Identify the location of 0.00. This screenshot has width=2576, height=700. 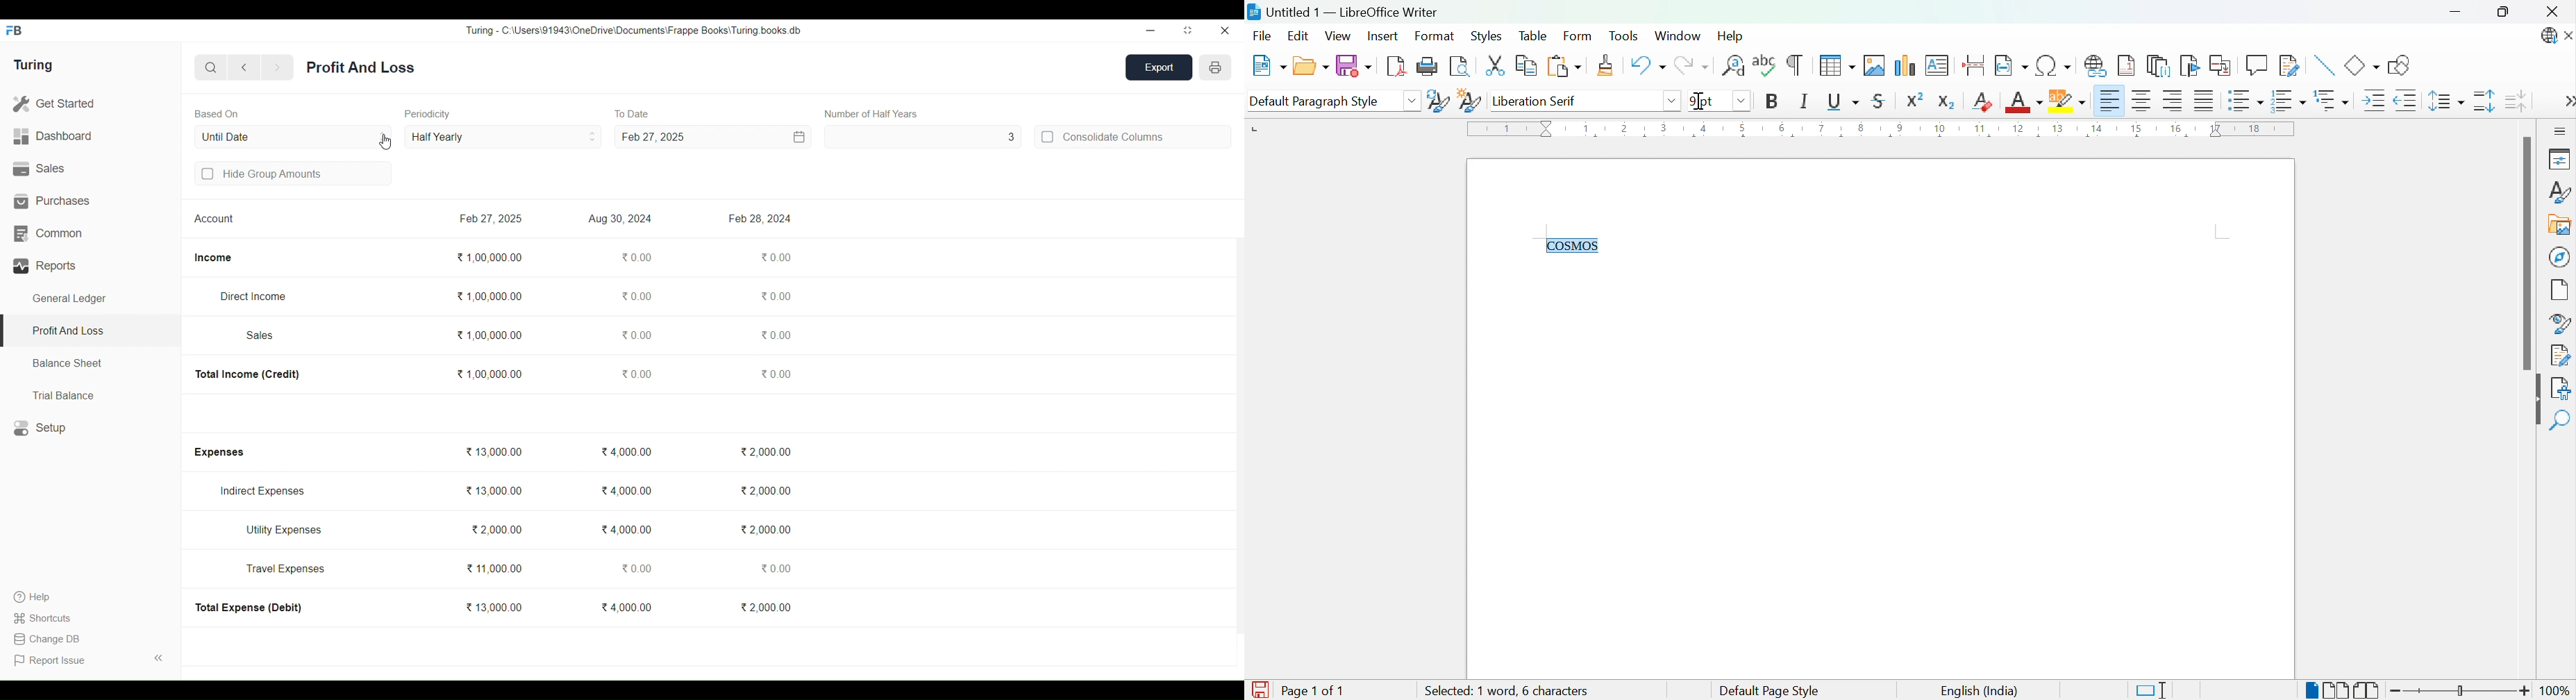
(775, 296).